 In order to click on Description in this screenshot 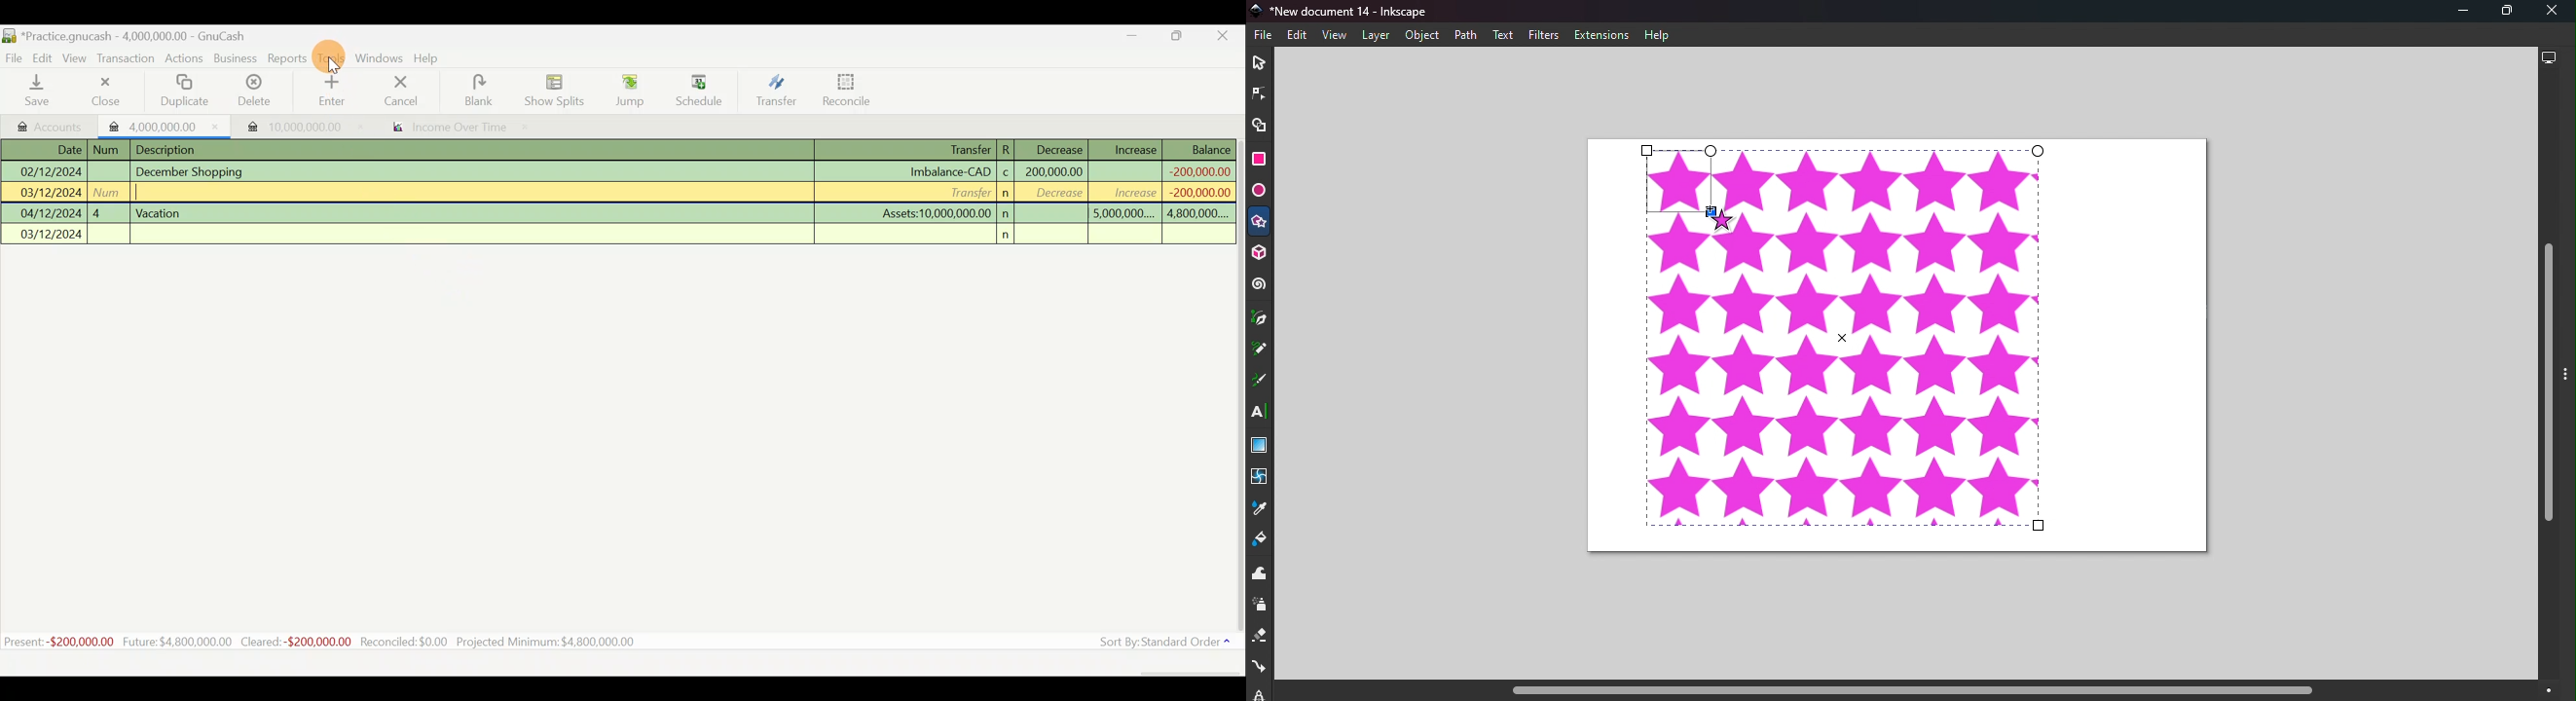, I will do `click(170, 148)`.